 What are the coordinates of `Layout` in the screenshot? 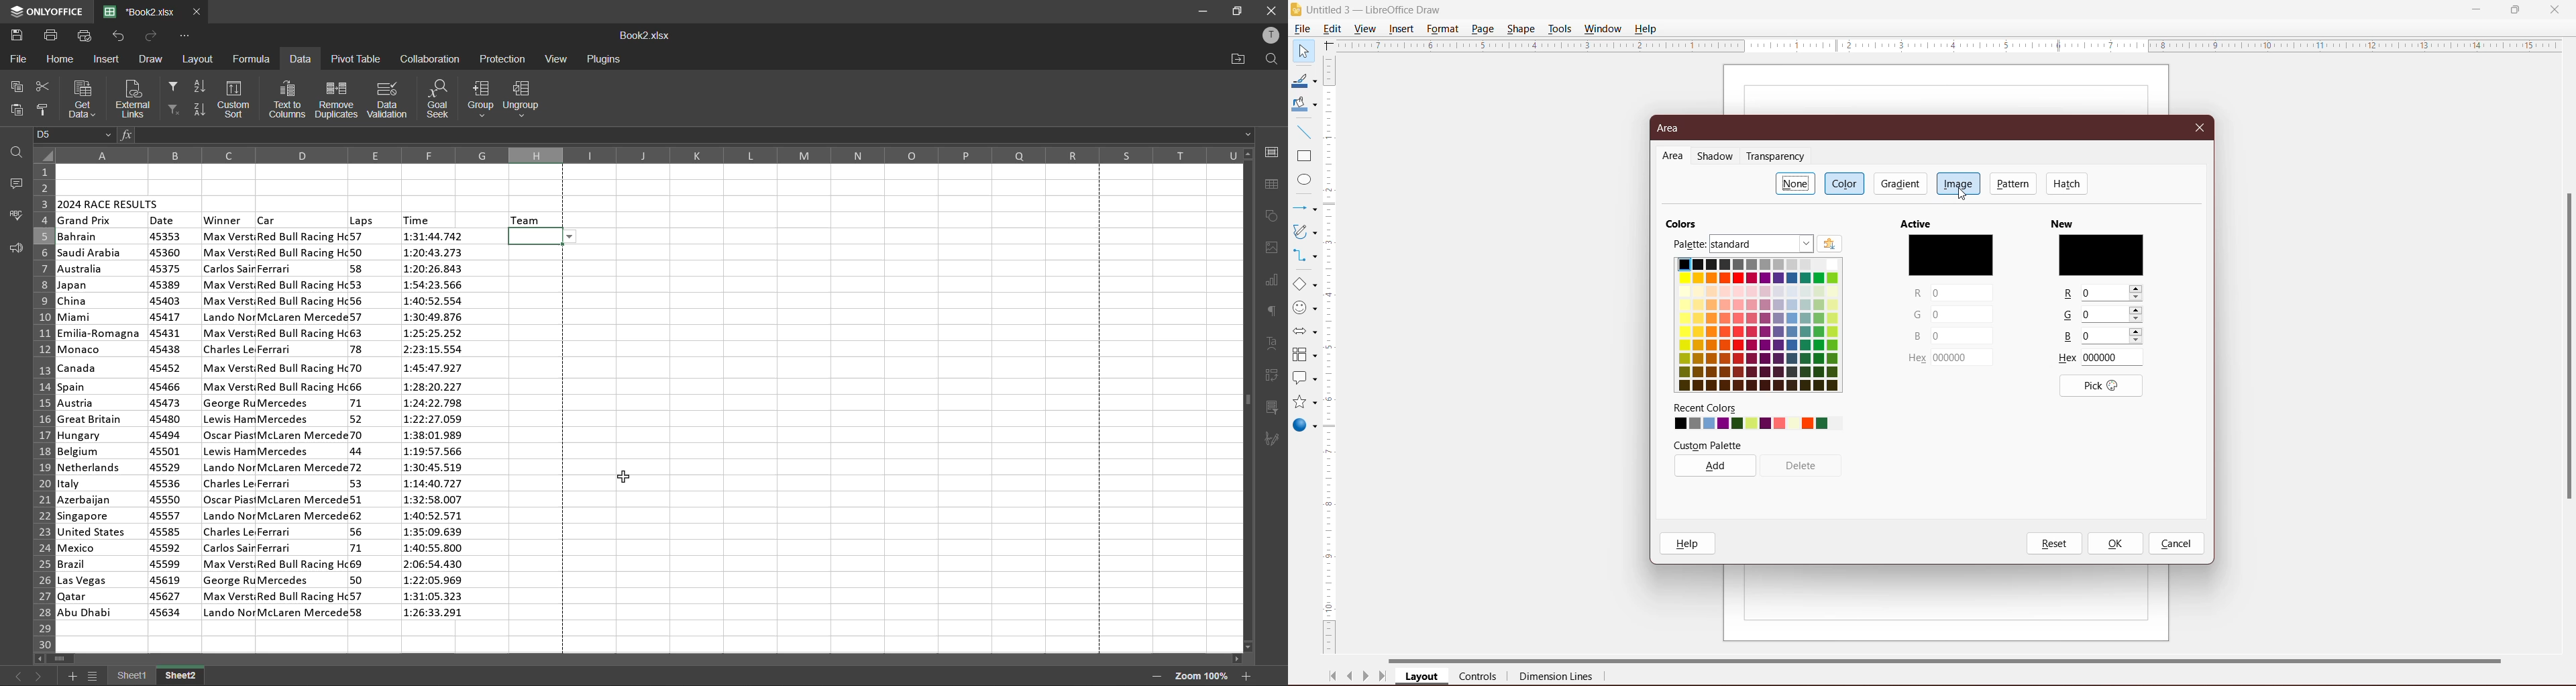 It's located at (1423, 677).